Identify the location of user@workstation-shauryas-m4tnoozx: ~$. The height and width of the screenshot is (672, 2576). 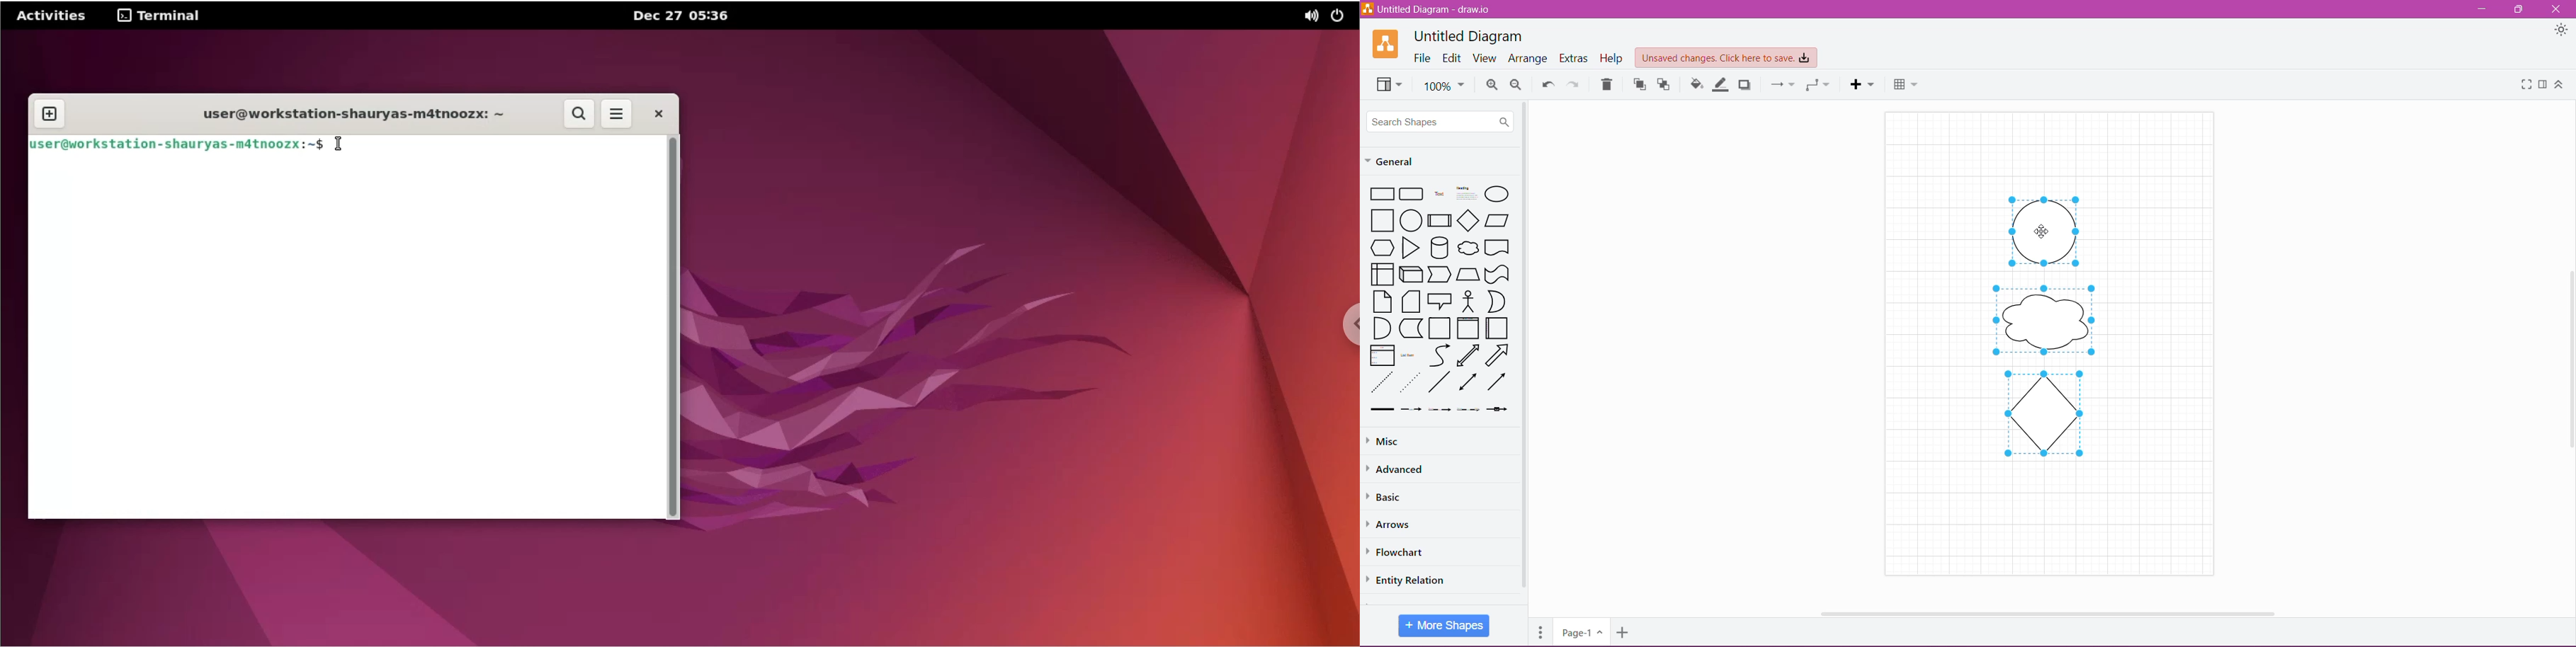
(176, 143).